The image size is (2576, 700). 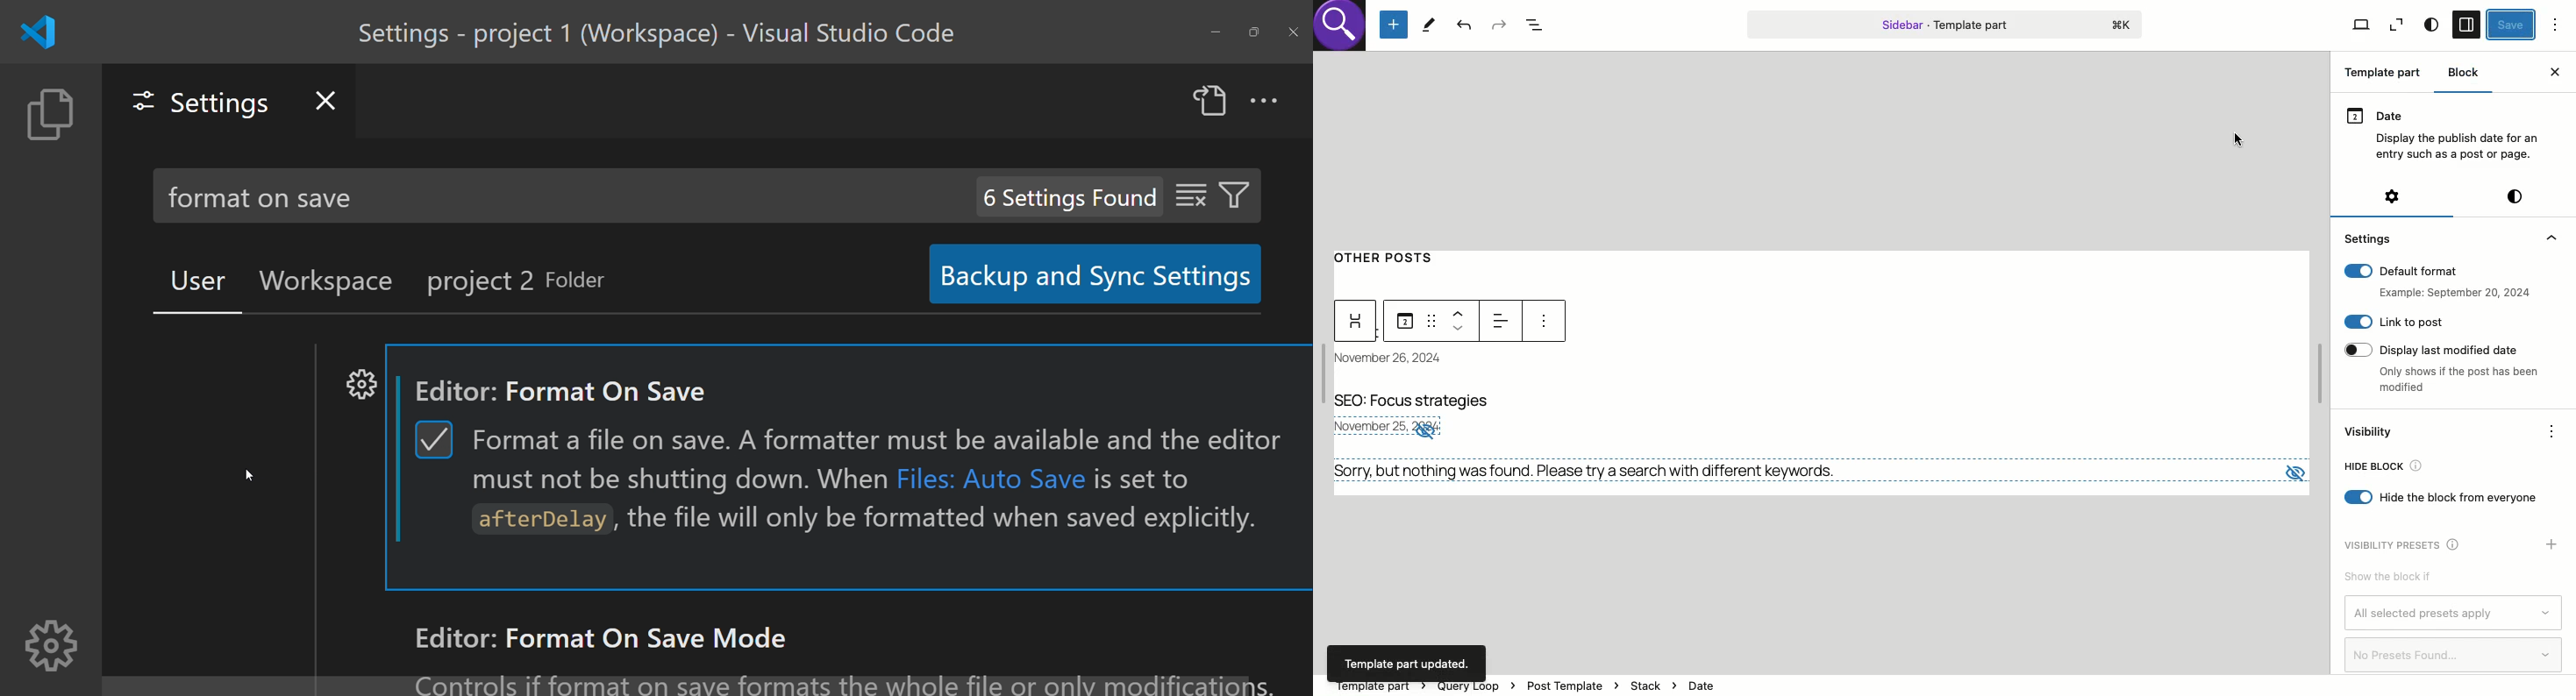 I want to click on Document overview , so click(x=1540, y=26).